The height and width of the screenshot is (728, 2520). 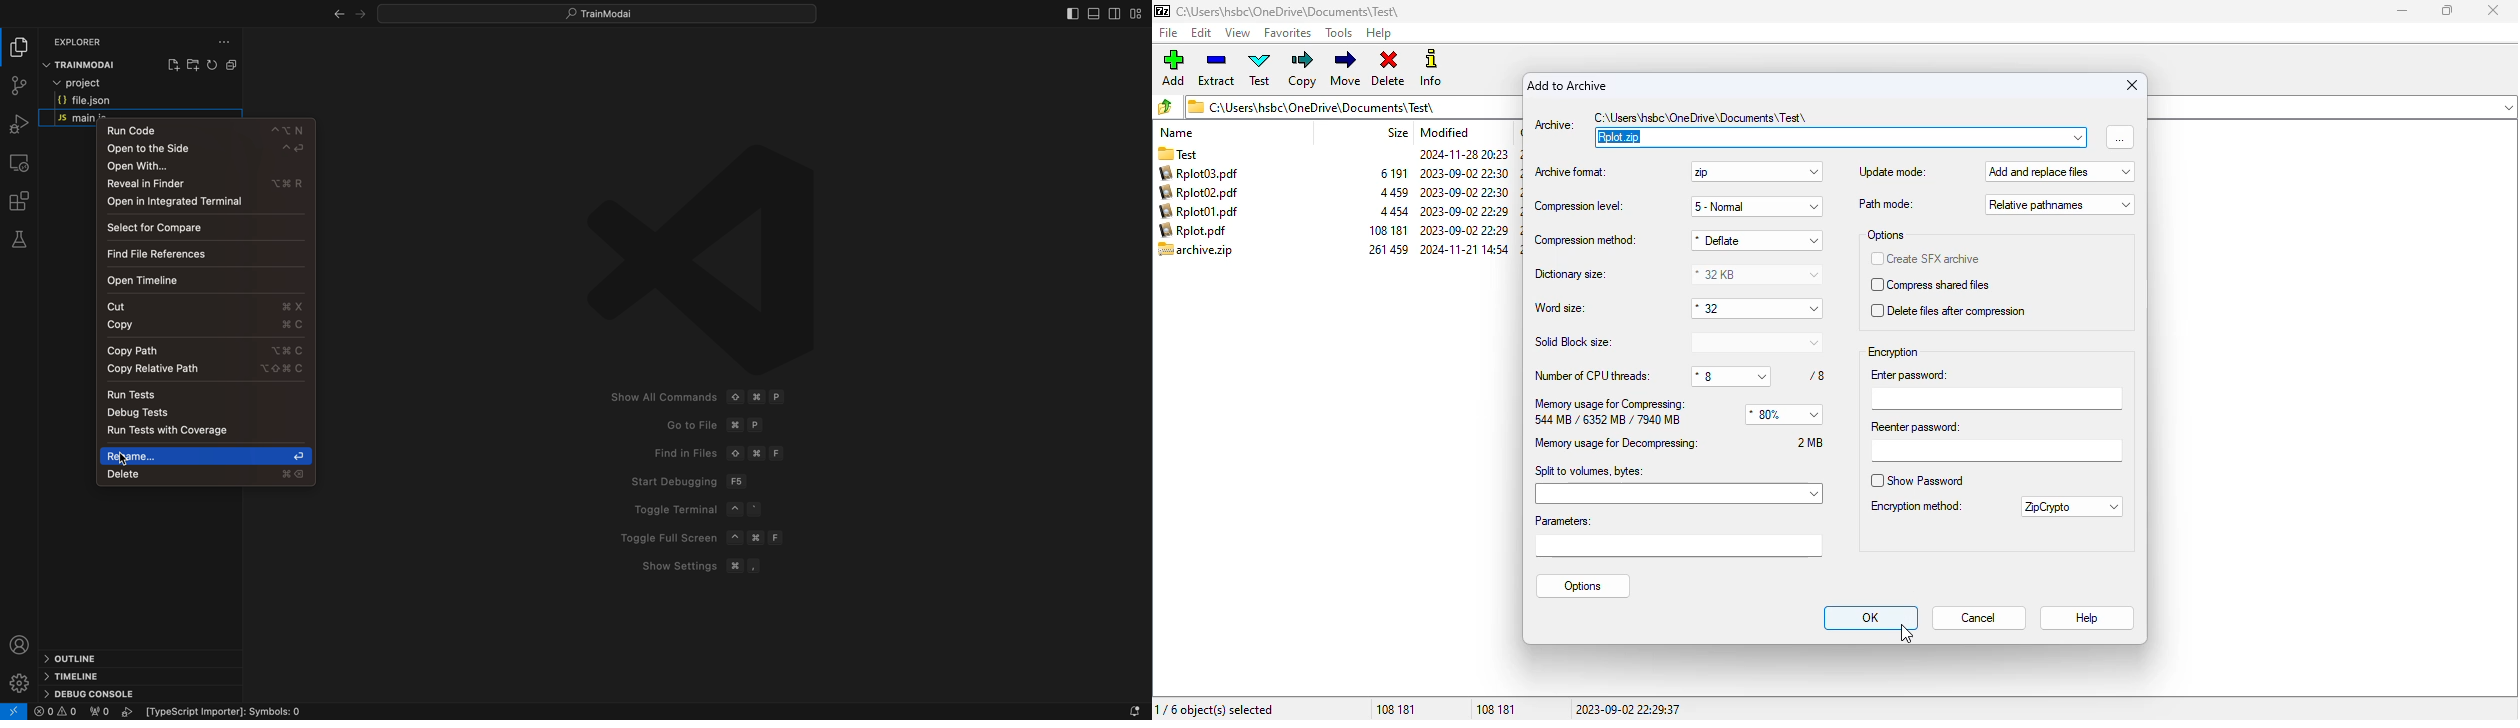 What do you see at coordinates (1388, 211) in the screenshot?
I see `archive` at bounding box center [1388, 211].